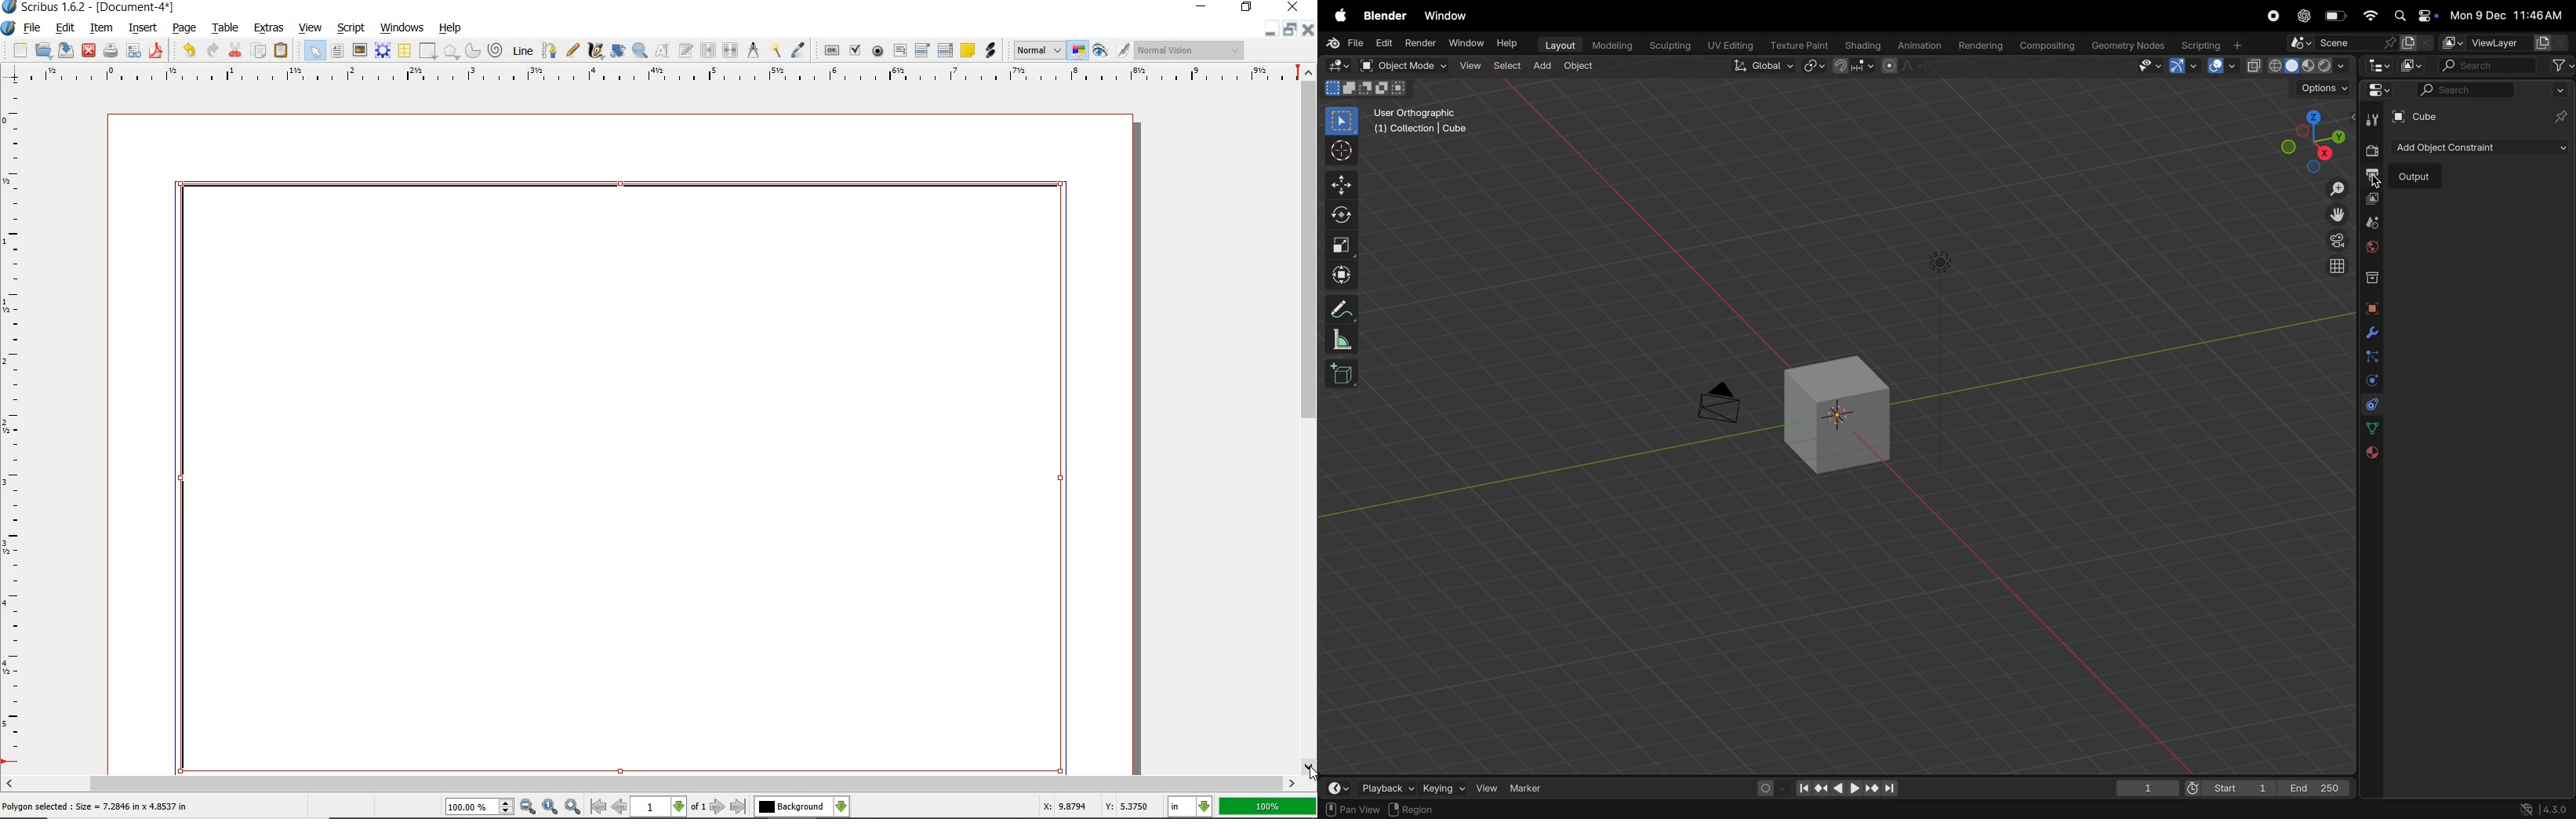  What do you see at coordinates (109, 51) in the screenshot?
I see `print` at bounding box center [109, 51].